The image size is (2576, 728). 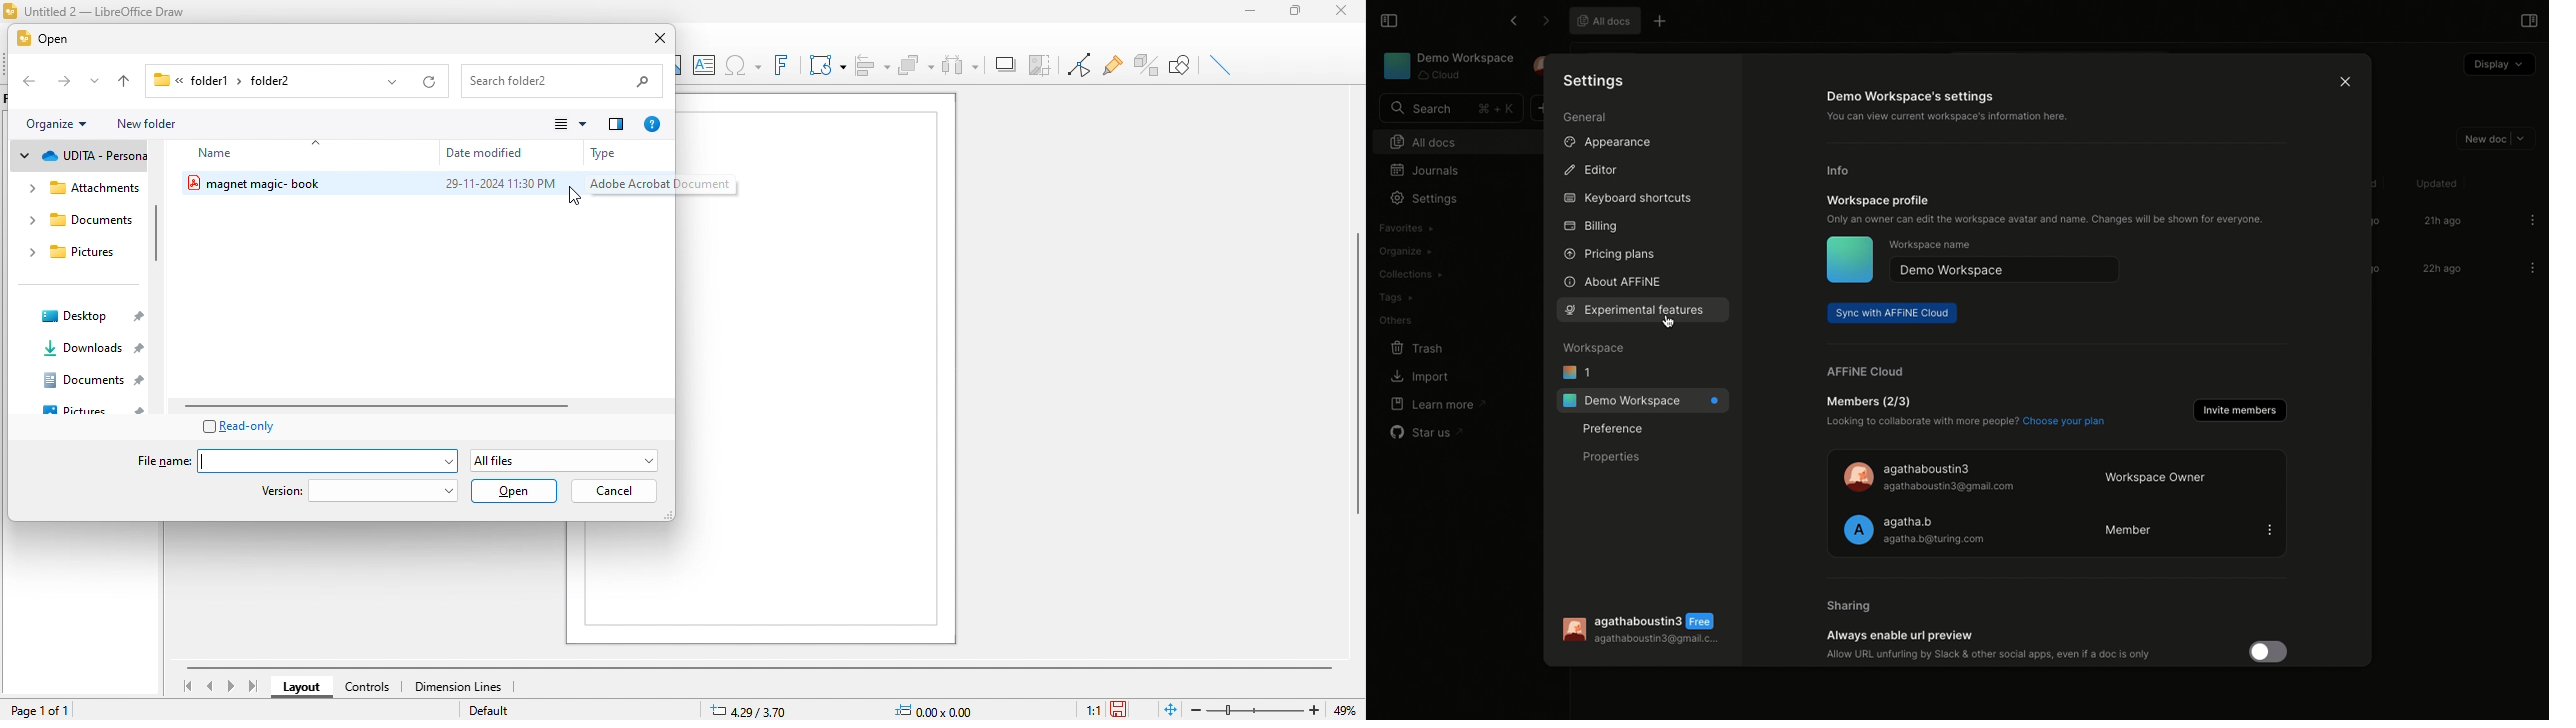 What do you see at coordinates (1605, 141) in the screenshot?
I see `Appearance` at bounding box center [1605, 141].